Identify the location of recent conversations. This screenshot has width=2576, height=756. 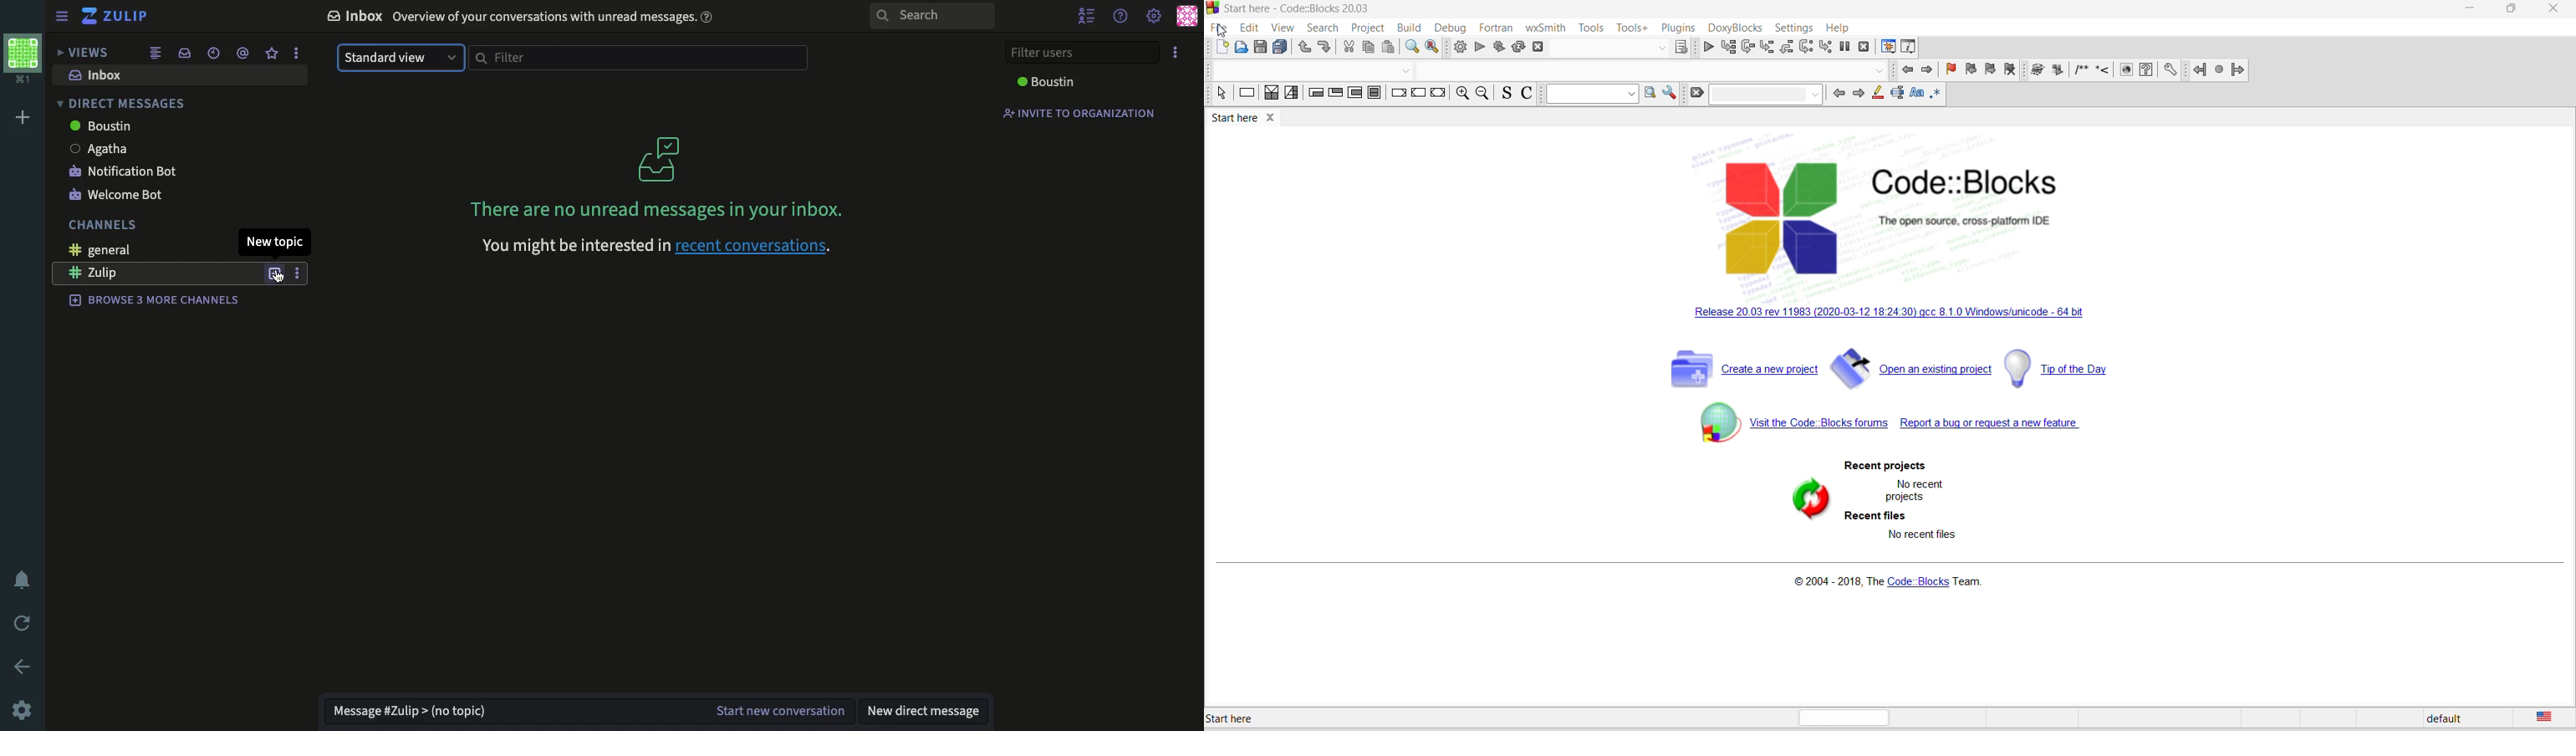
(756, 248).